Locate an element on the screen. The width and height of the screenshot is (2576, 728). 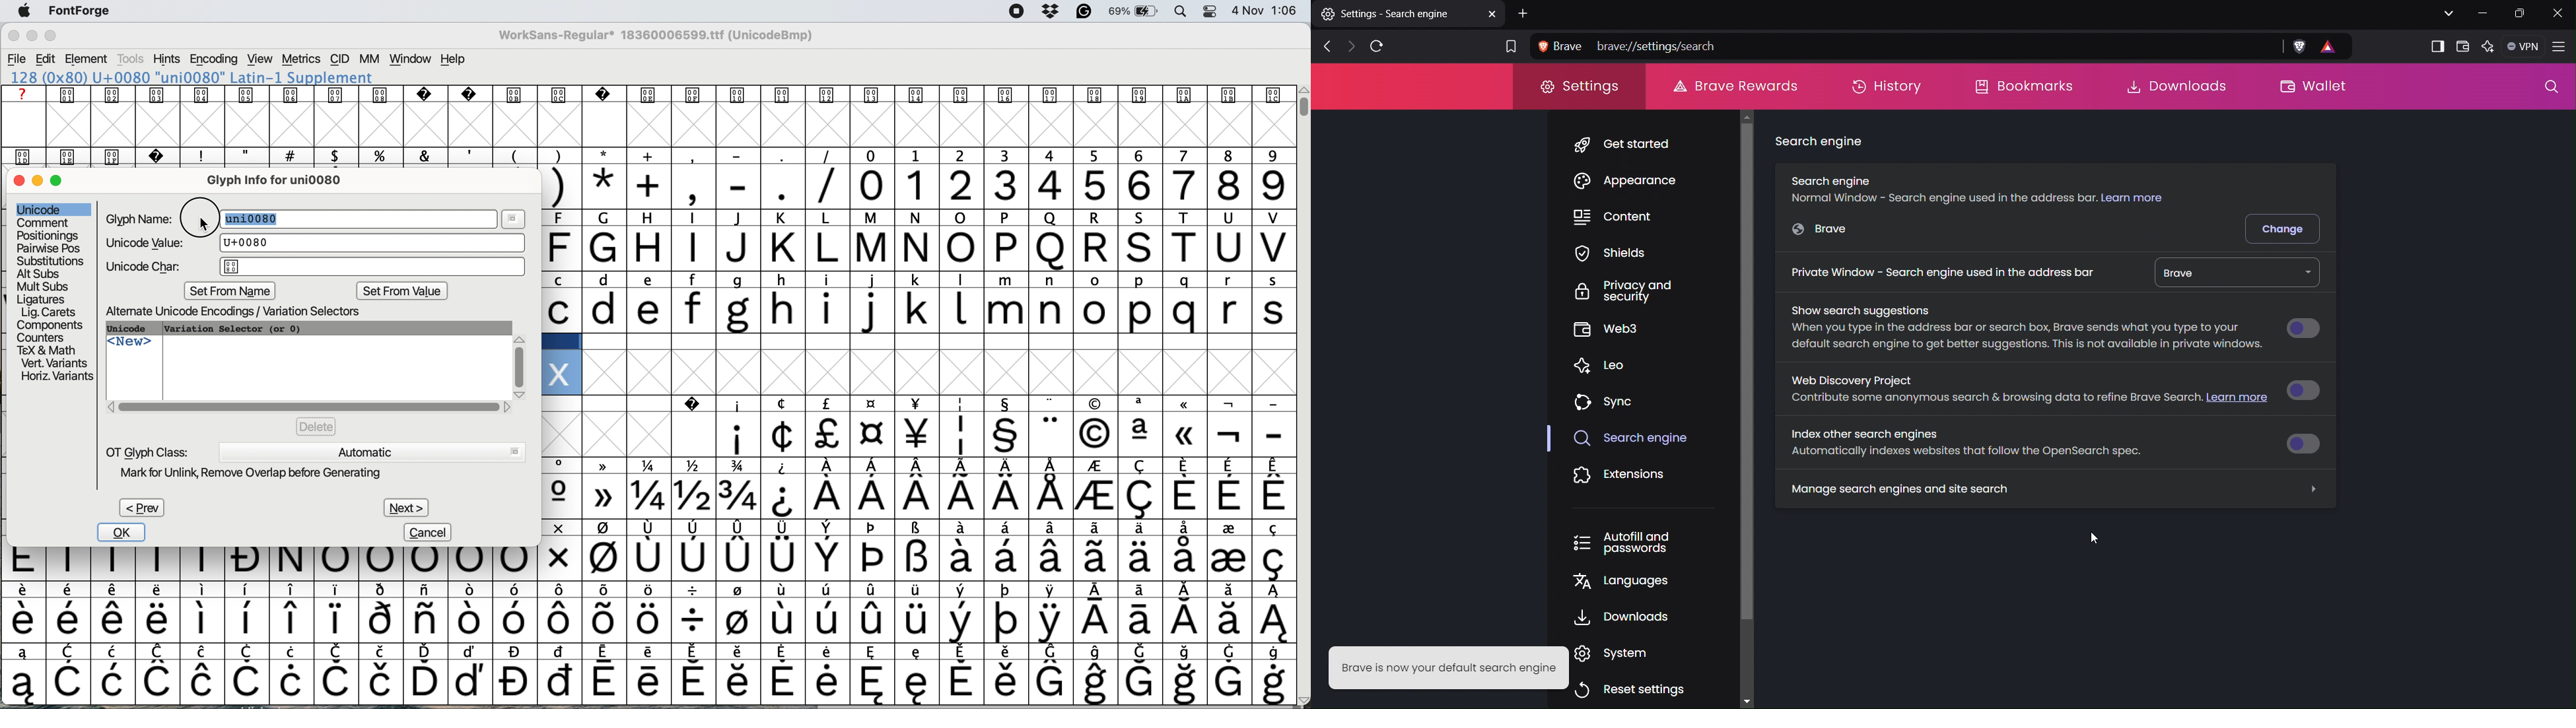
system logo is located at coordinates (29, 11).